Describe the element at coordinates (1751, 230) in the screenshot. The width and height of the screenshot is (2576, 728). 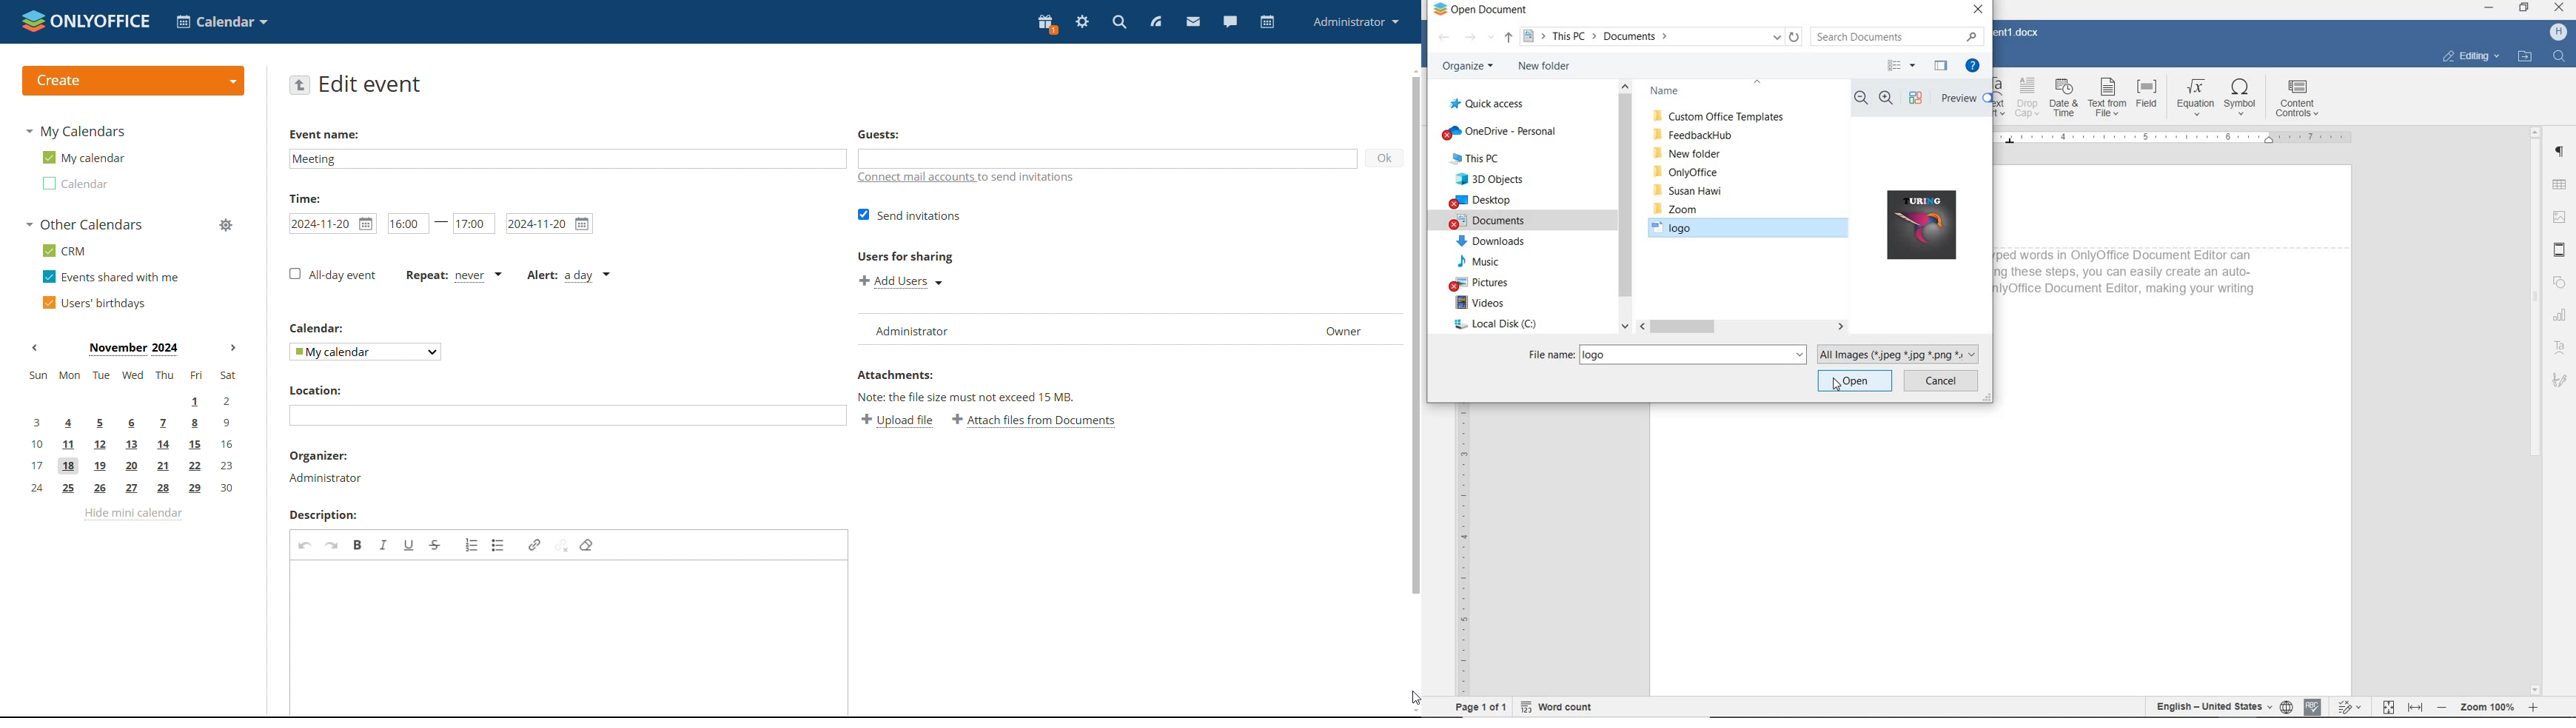
I see `LOGO` at that location.